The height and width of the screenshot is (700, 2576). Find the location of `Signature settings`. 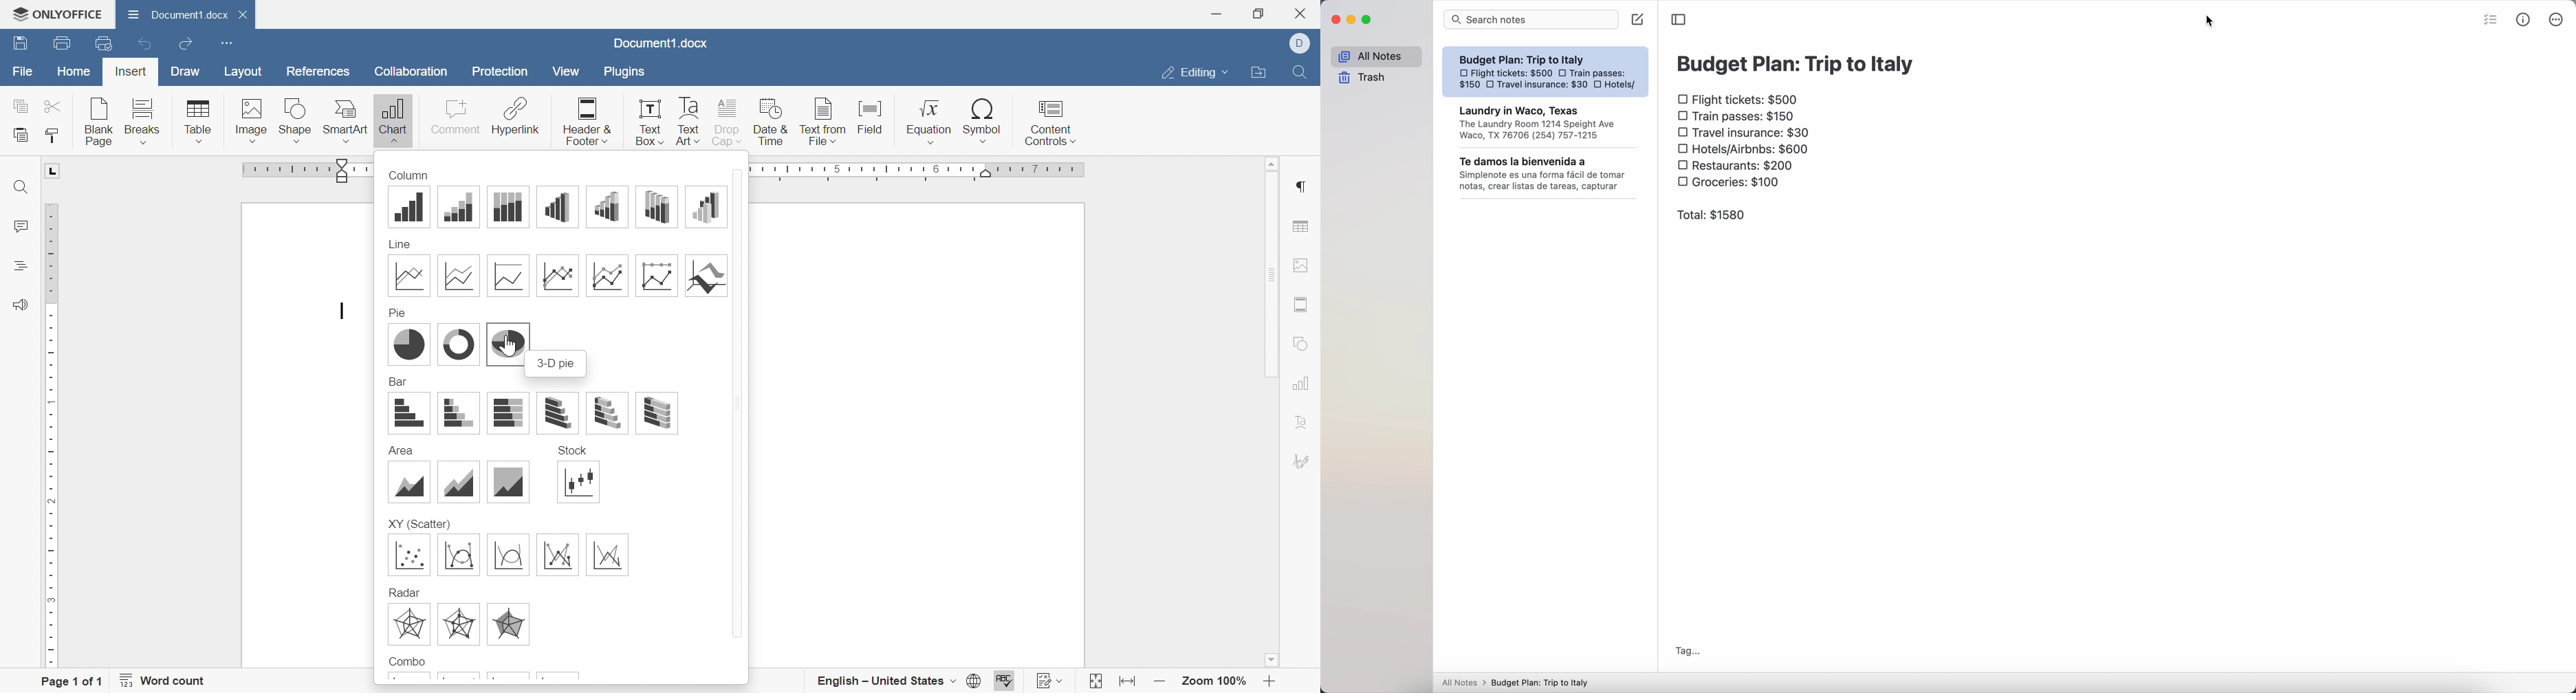

Signature settings is located at coordinates (1305, 460).